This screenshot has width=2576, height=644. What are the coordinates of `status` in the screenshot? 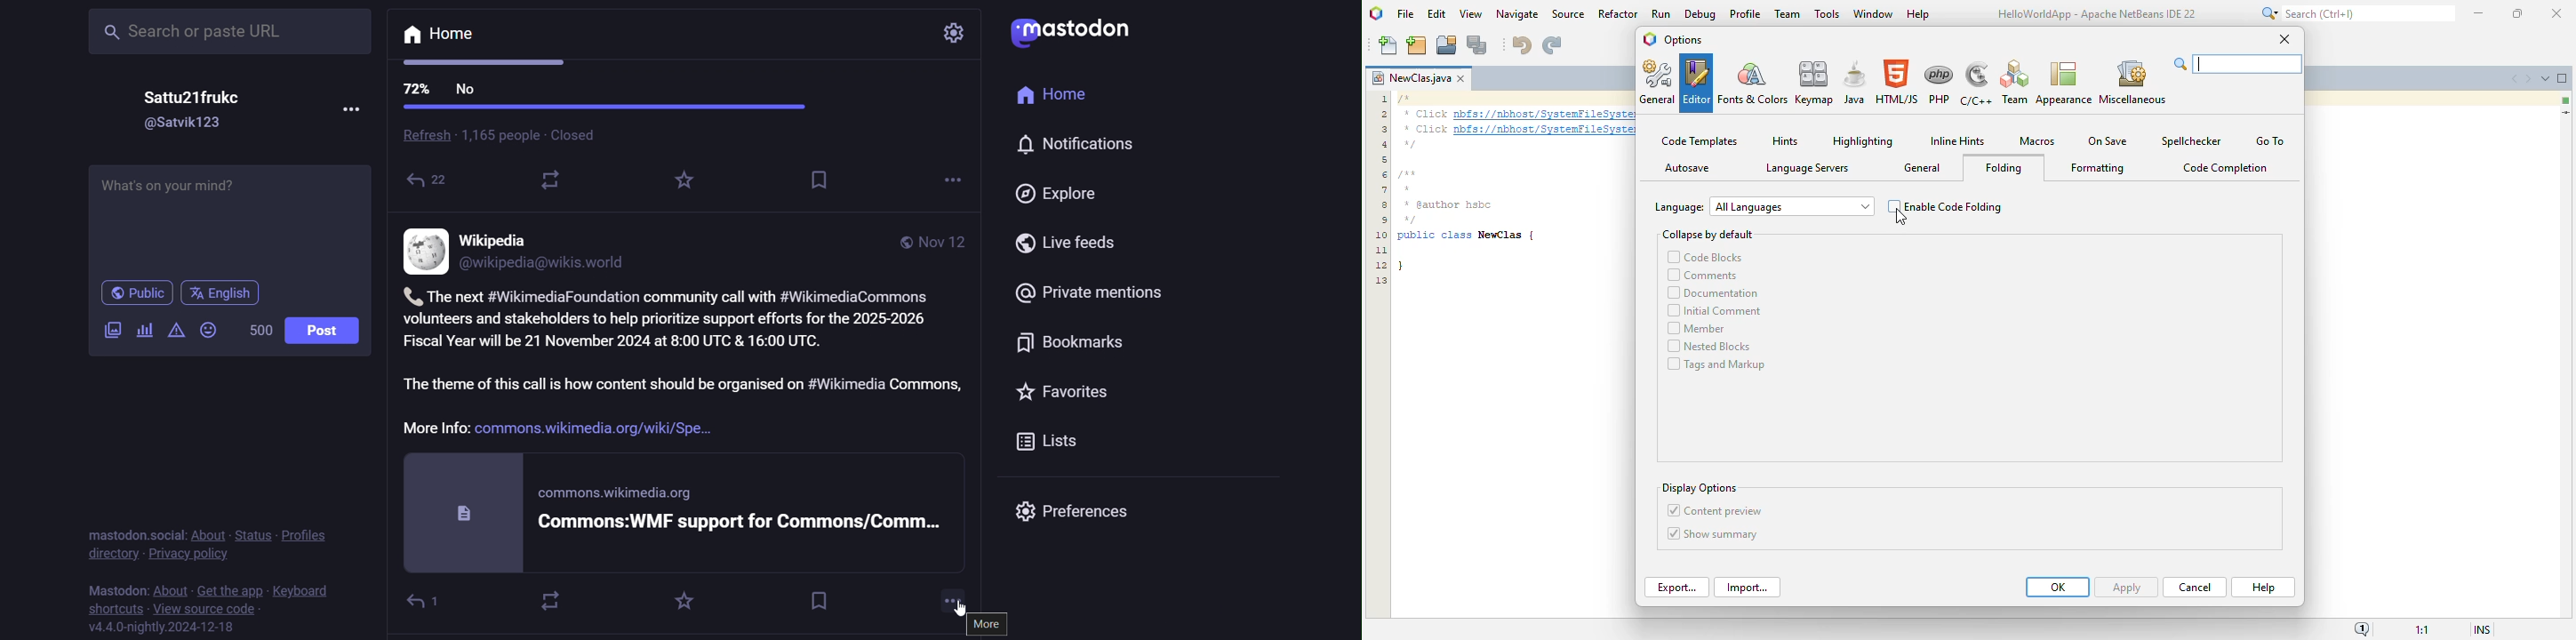 It's located at (249, 532).